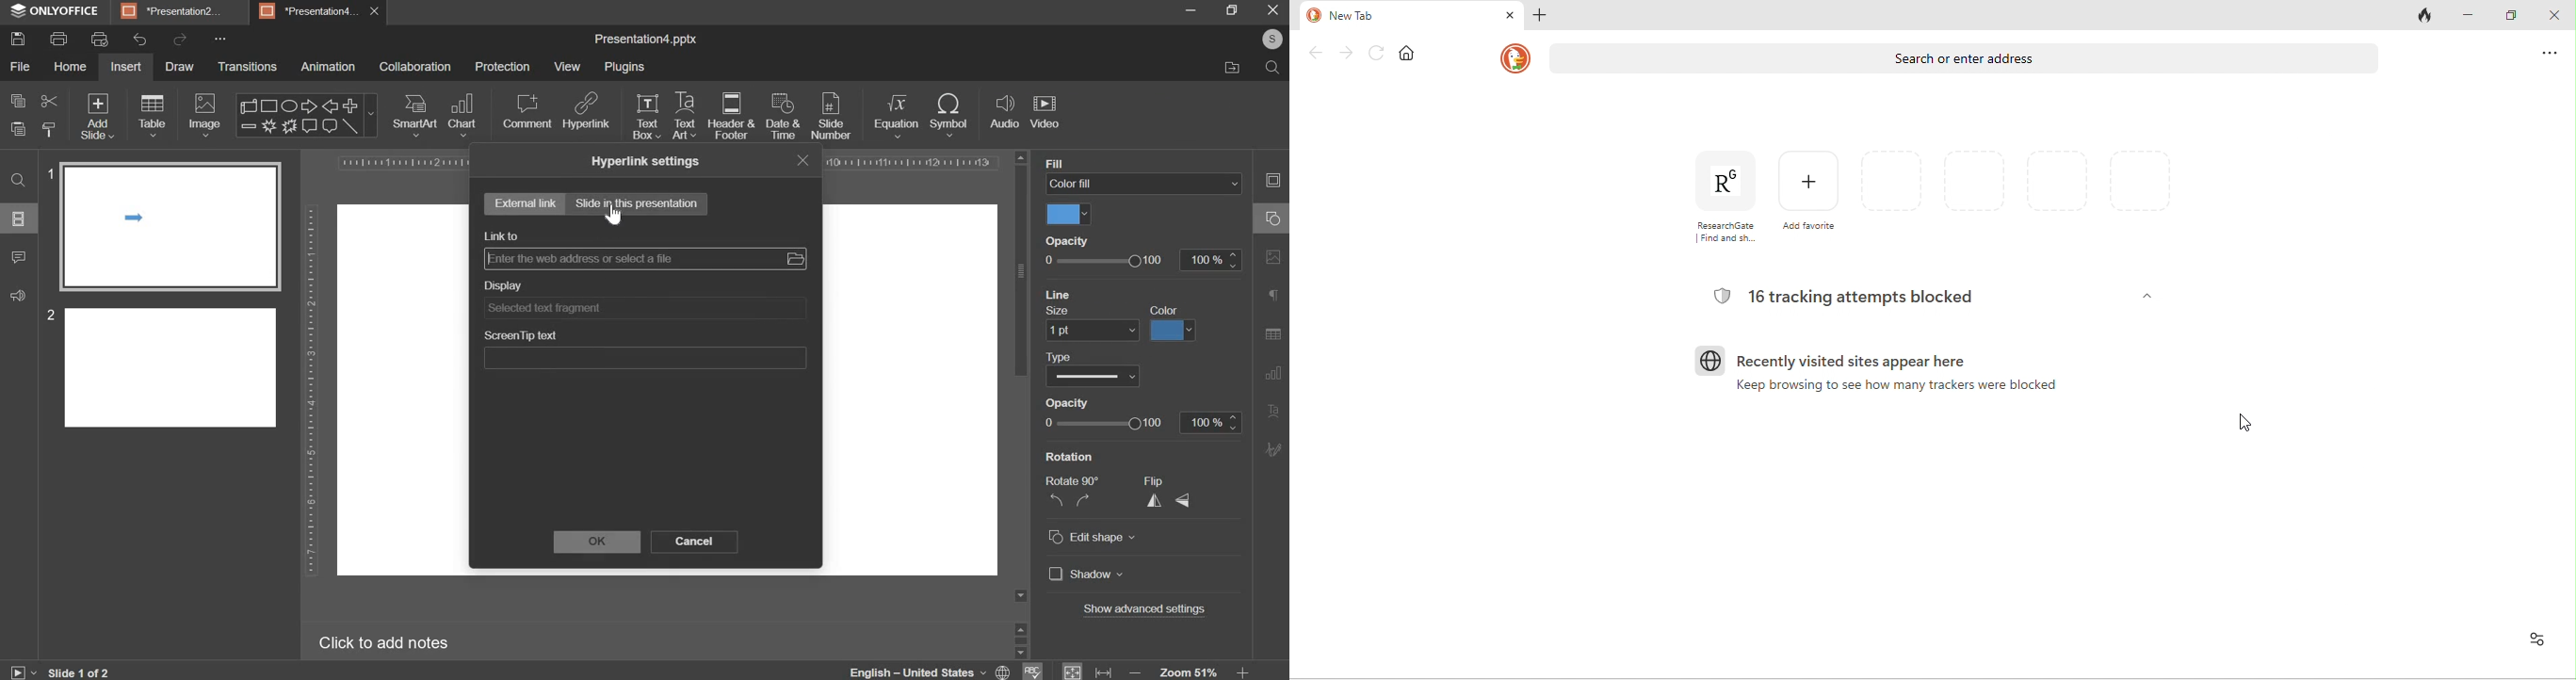 This screenshot has height=700, width=2576. Describe the element at coordinates (417, 67) in the screenshot. I see `collaboration` at that location.